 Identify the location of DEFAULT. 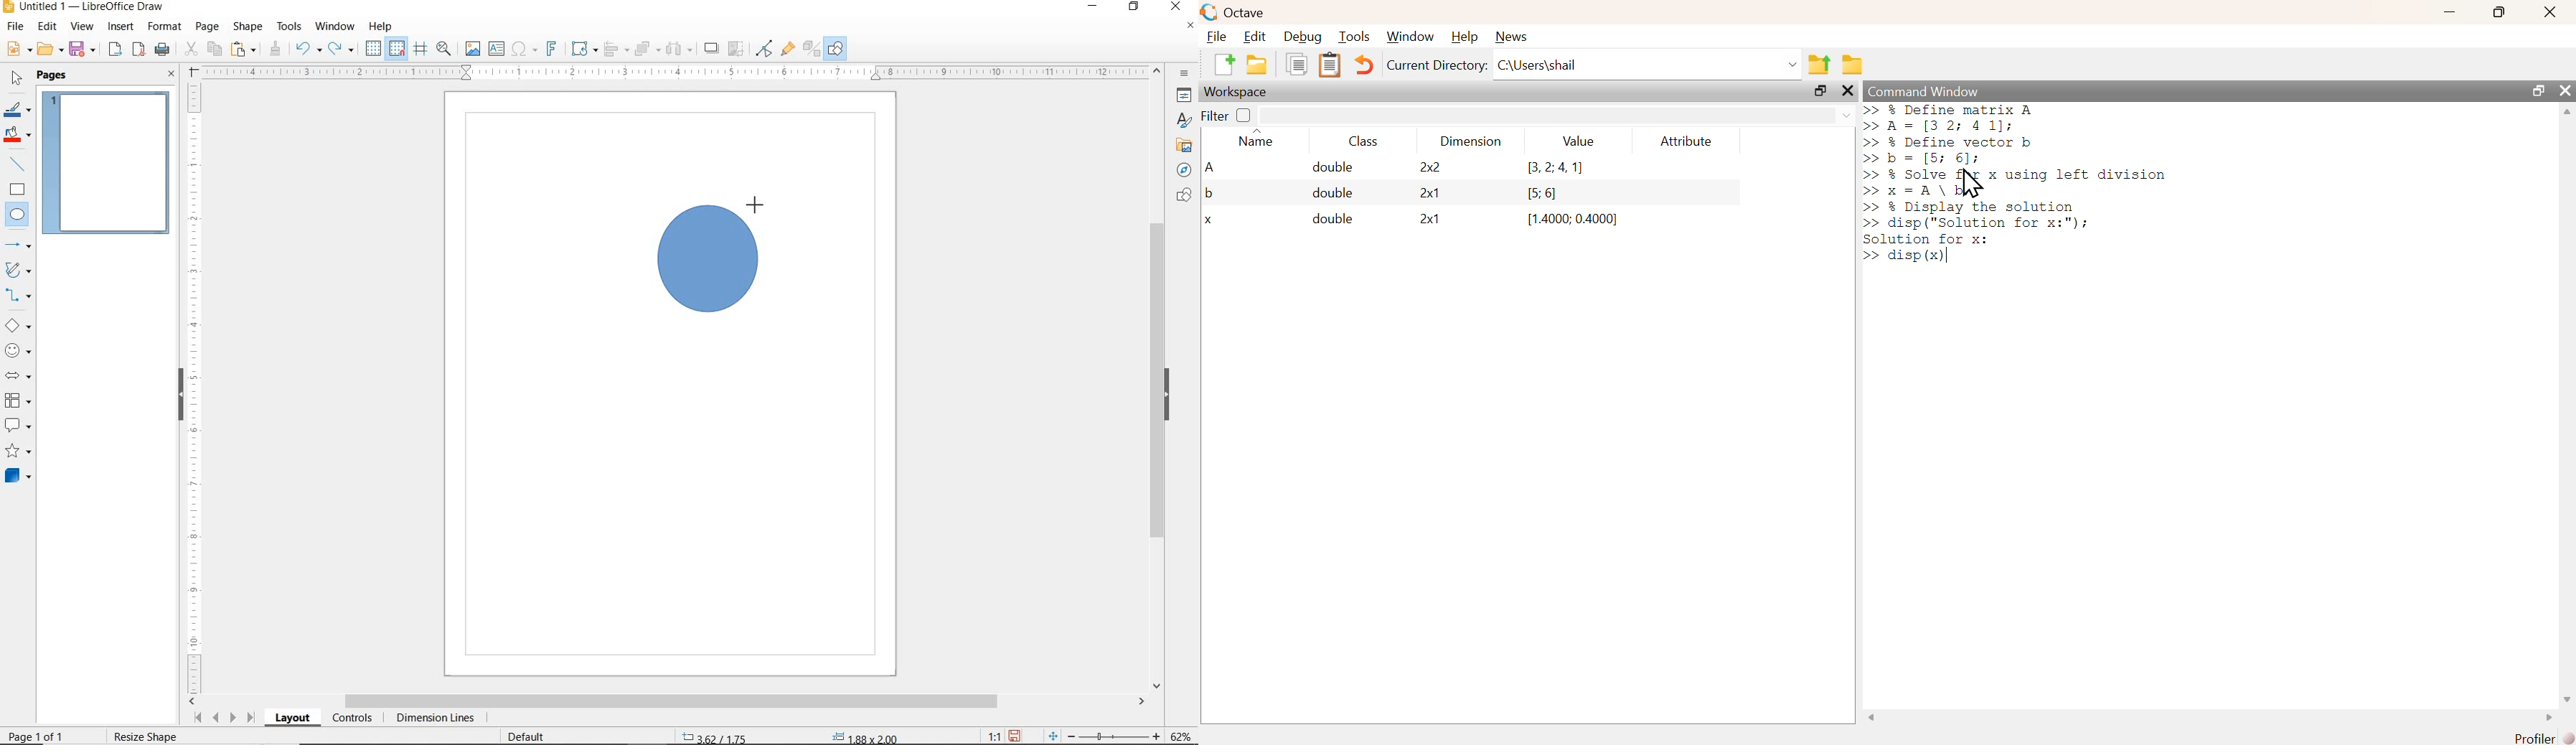
(531, 735).